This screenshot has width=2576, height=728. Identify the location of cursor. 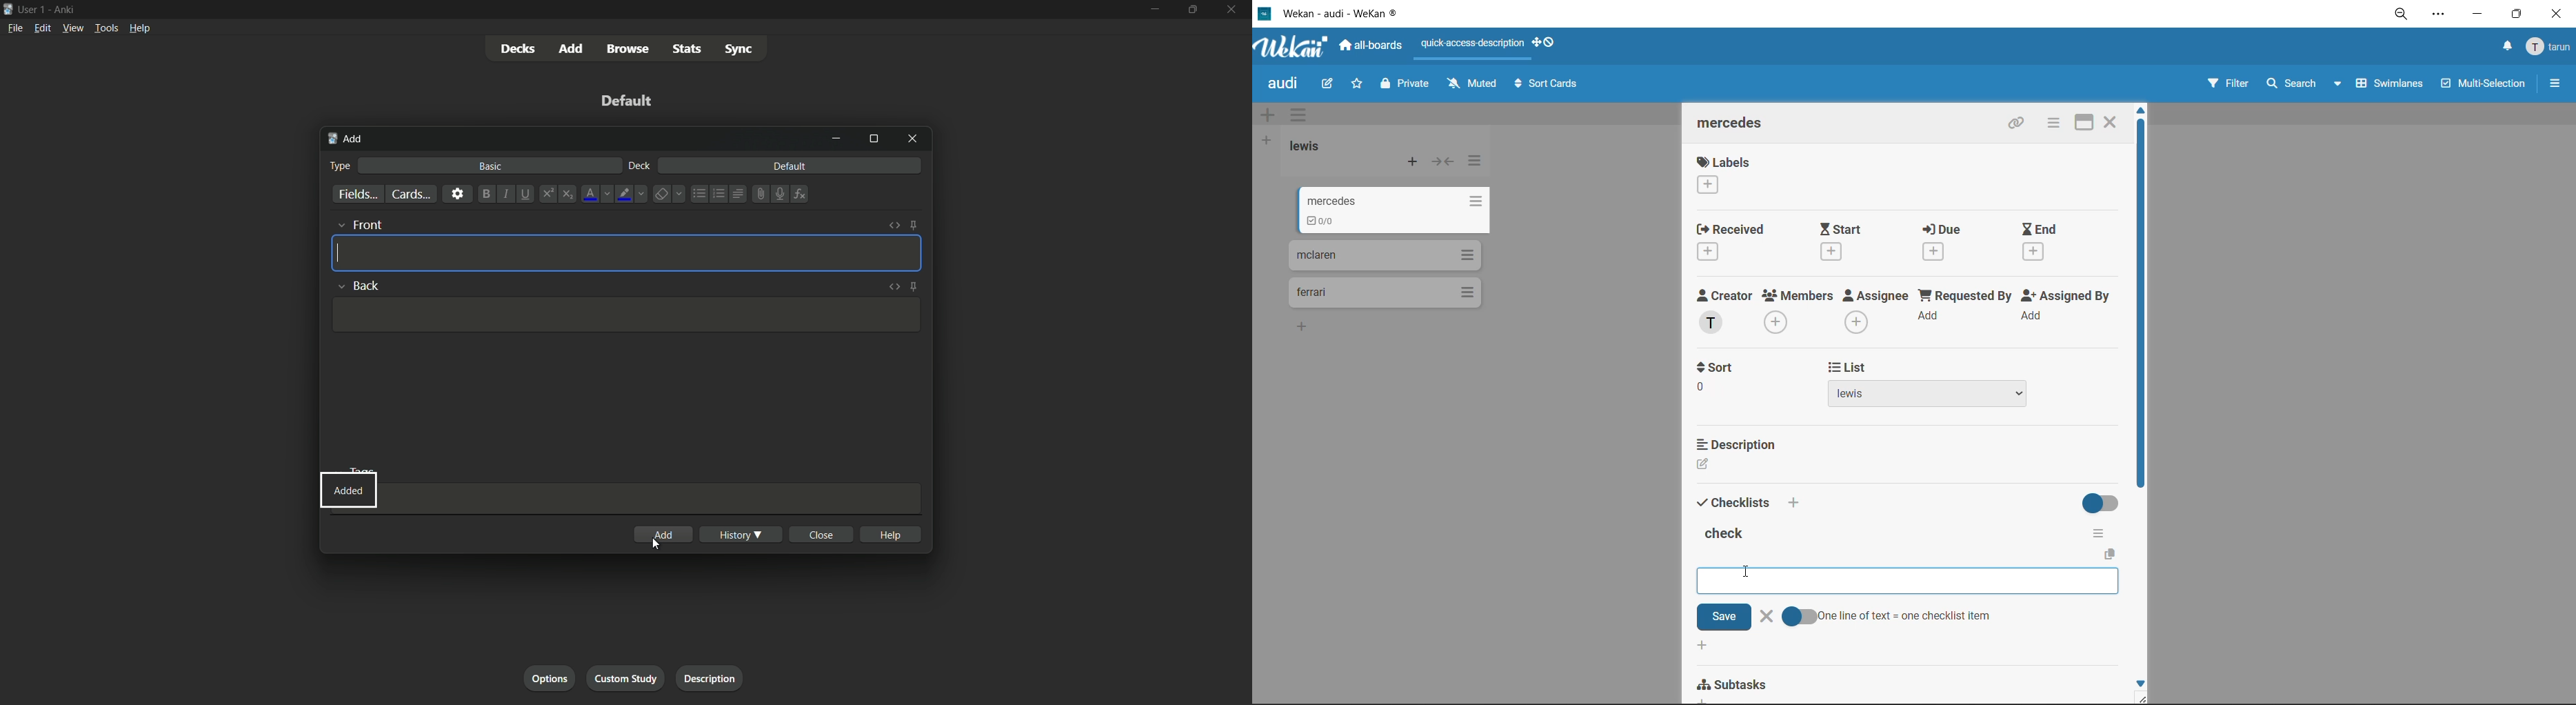
(1745, 572).